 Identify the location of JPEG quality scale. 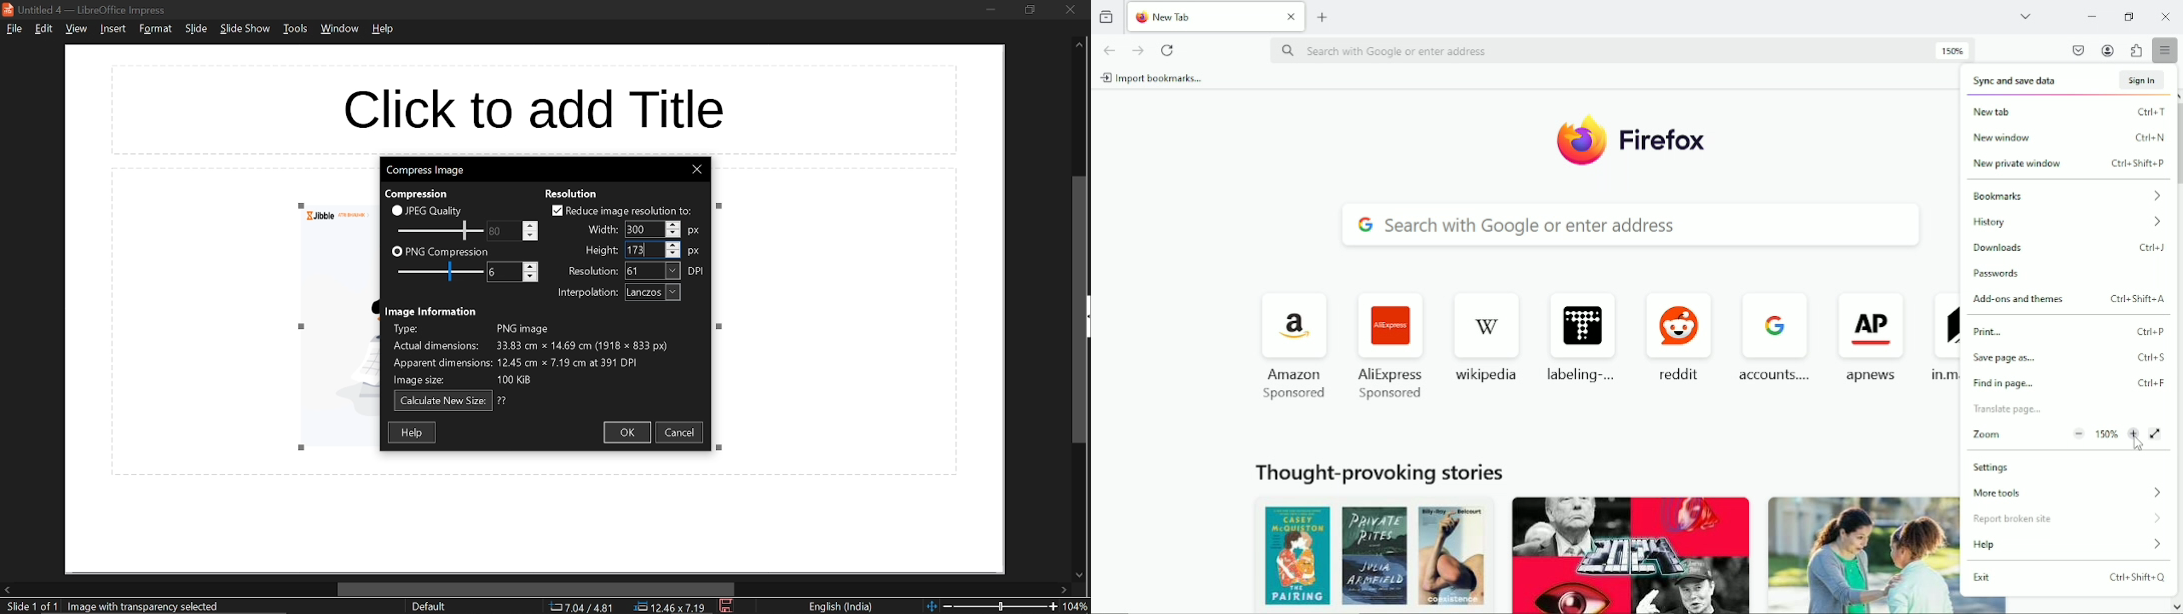
(441, 229).